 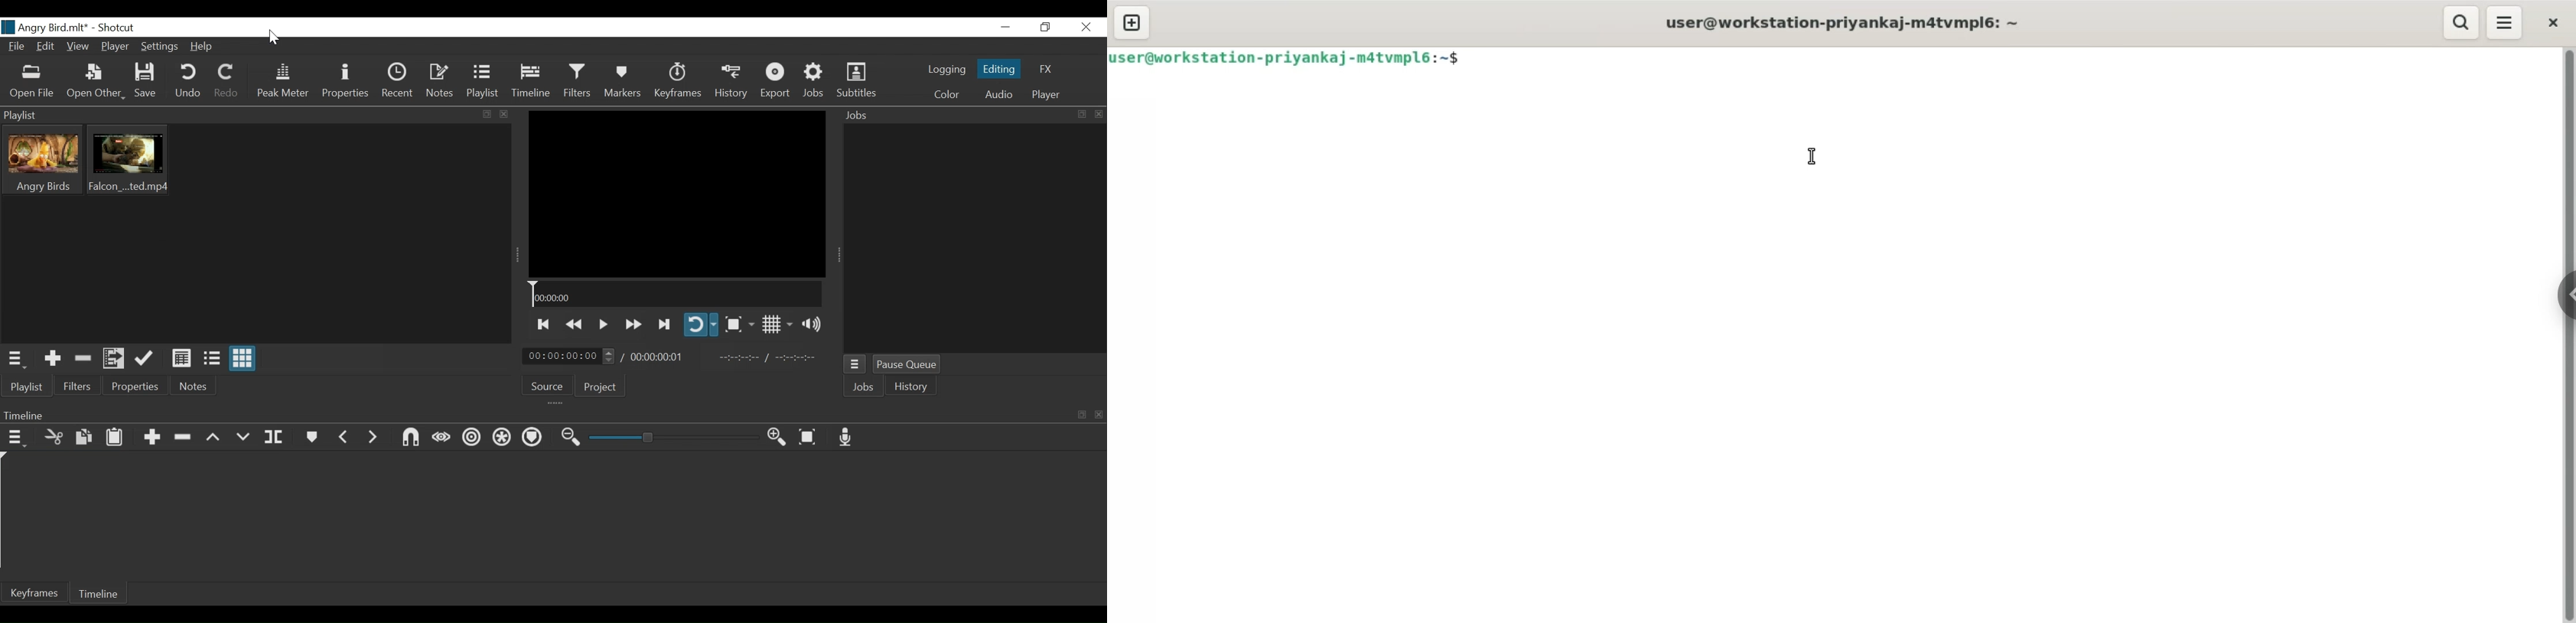 What do you see at coordinates (95, 82) in the screenshot?
I see `Open Other` at bounding box center [95, 82].